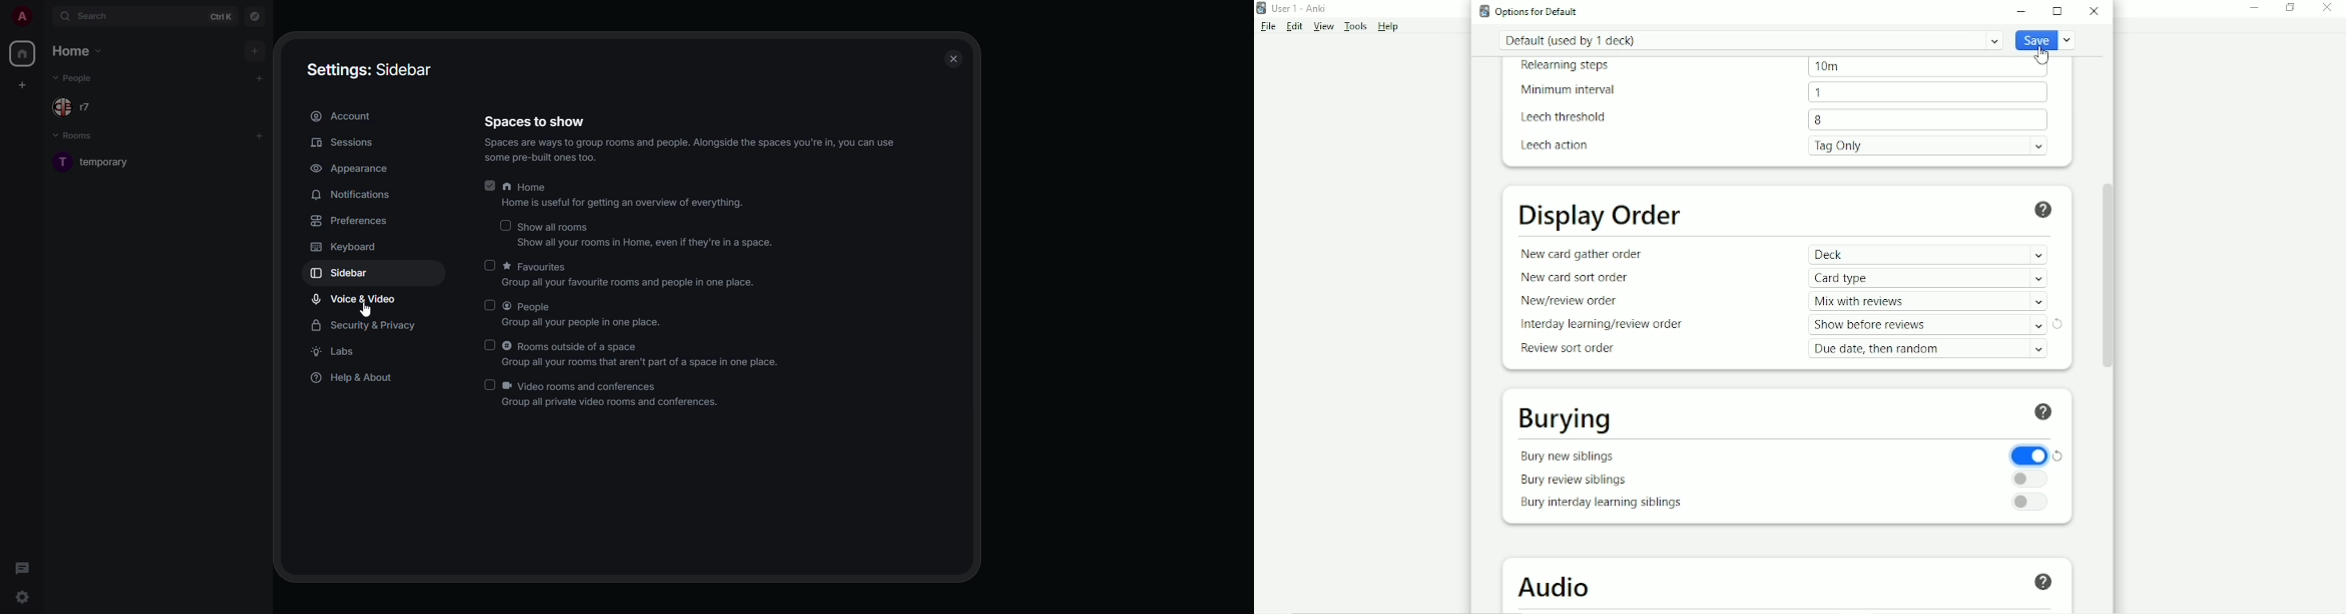  Describe the element at coordinates (257, 17) in the screenshot. I see `navigator` at that location.